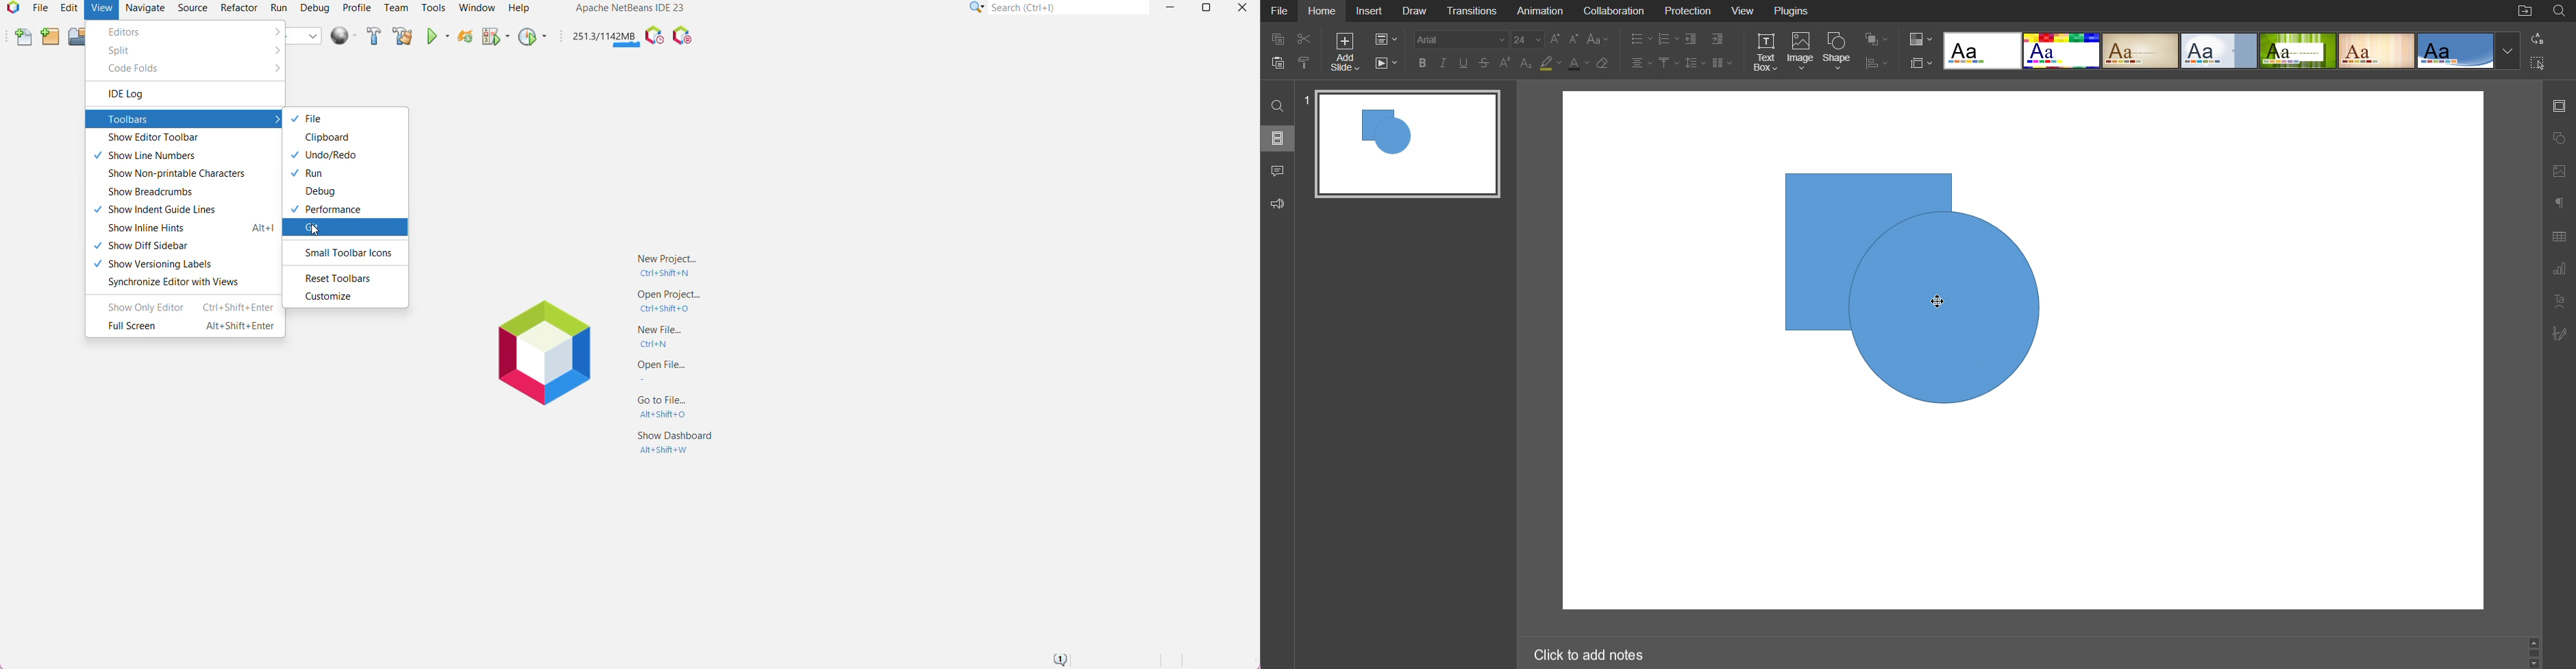  I want to click on Edit, so click(68, 8).